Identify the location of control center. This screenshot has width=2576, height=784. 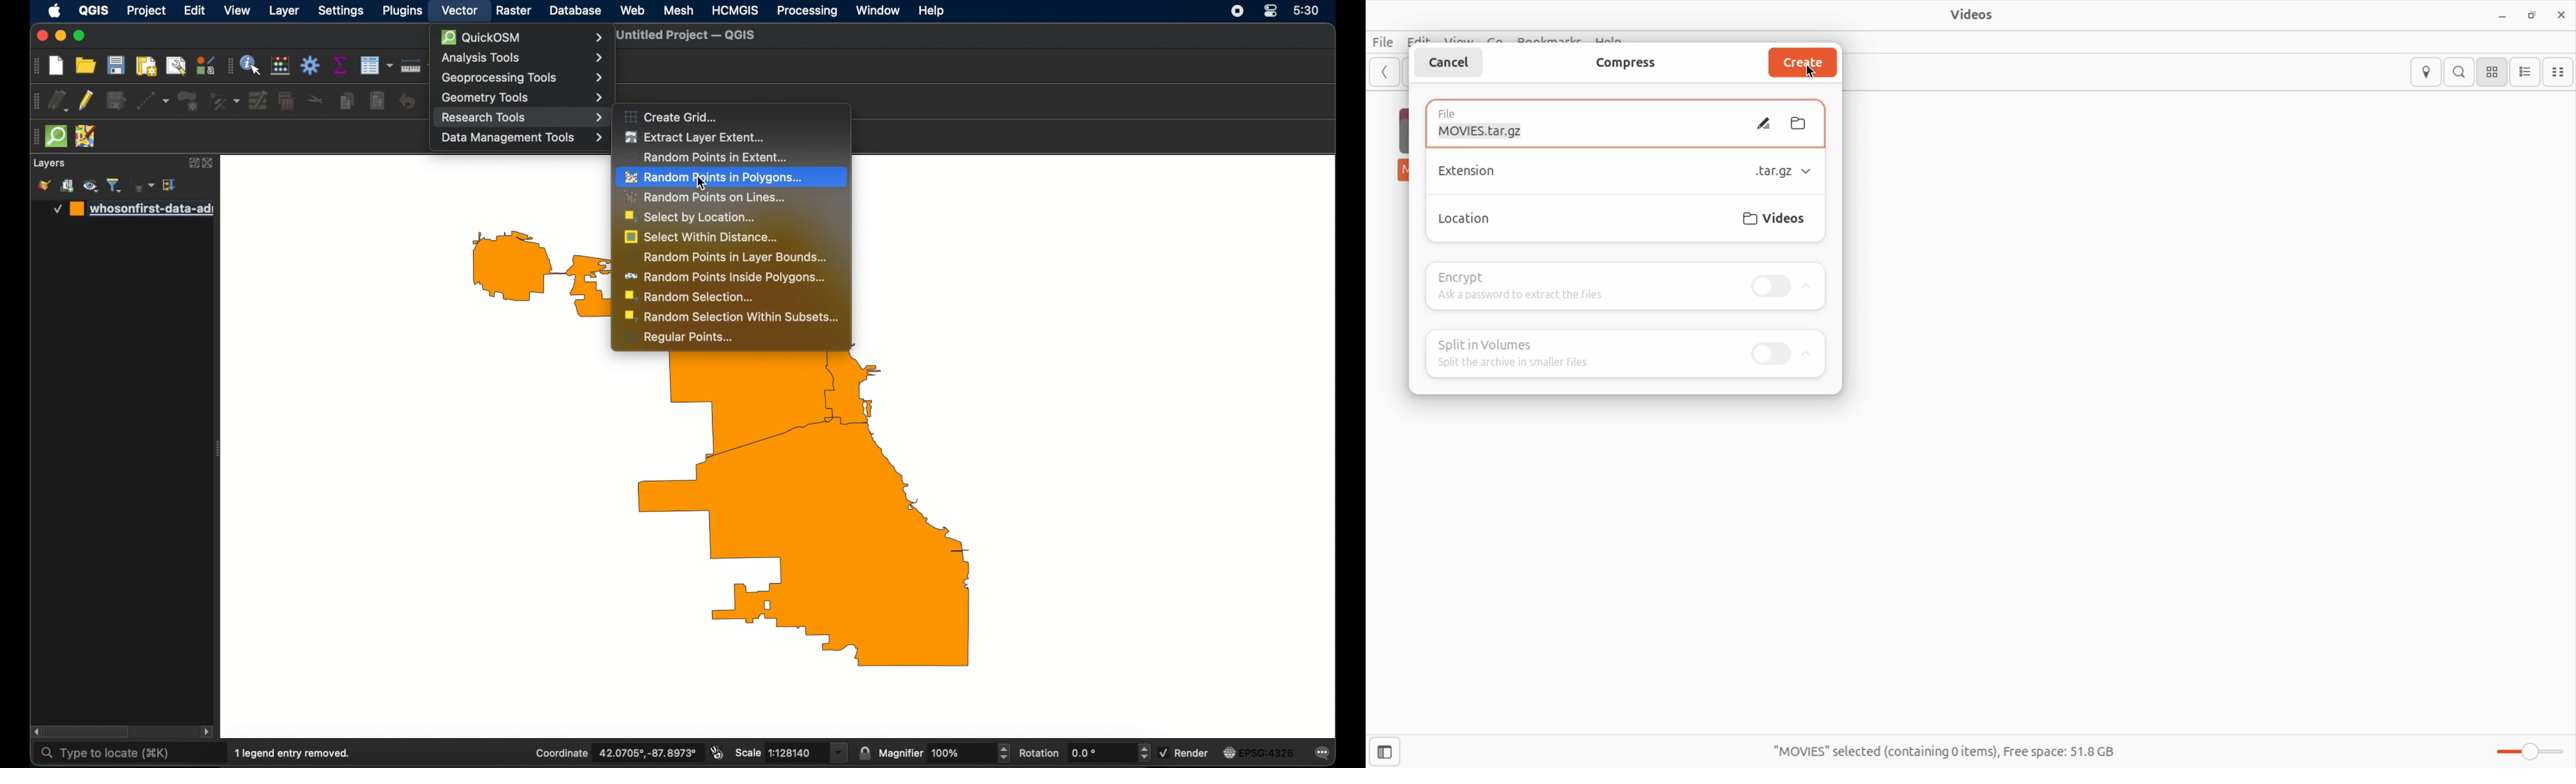
(1270, 11).